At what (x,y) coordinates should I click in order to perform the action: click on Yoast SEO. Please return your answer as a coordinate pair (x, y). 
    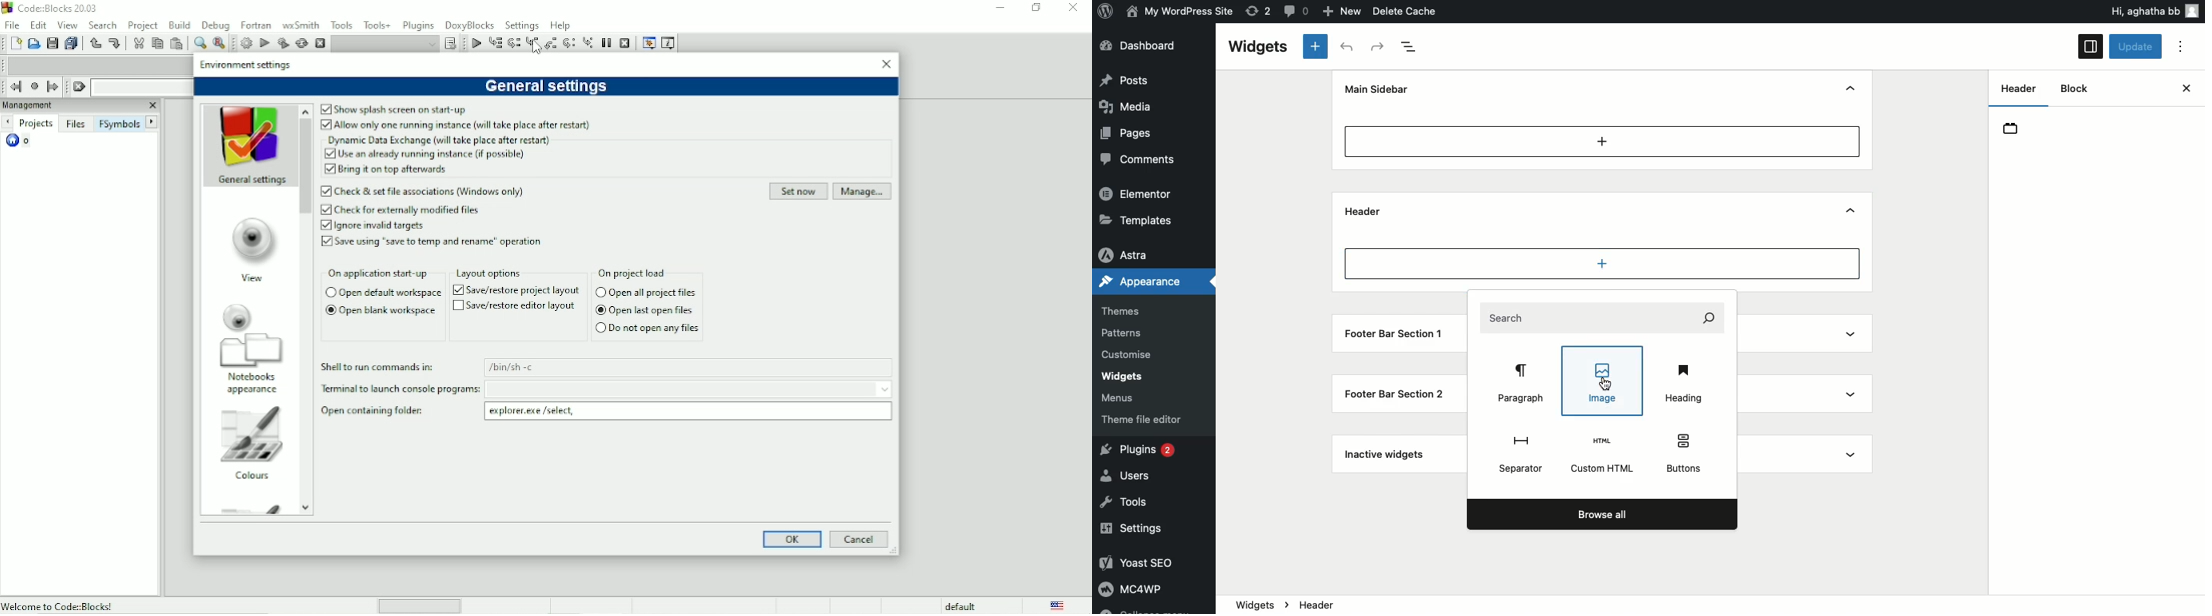
    Looking at the image, I should click on (1144, 562).